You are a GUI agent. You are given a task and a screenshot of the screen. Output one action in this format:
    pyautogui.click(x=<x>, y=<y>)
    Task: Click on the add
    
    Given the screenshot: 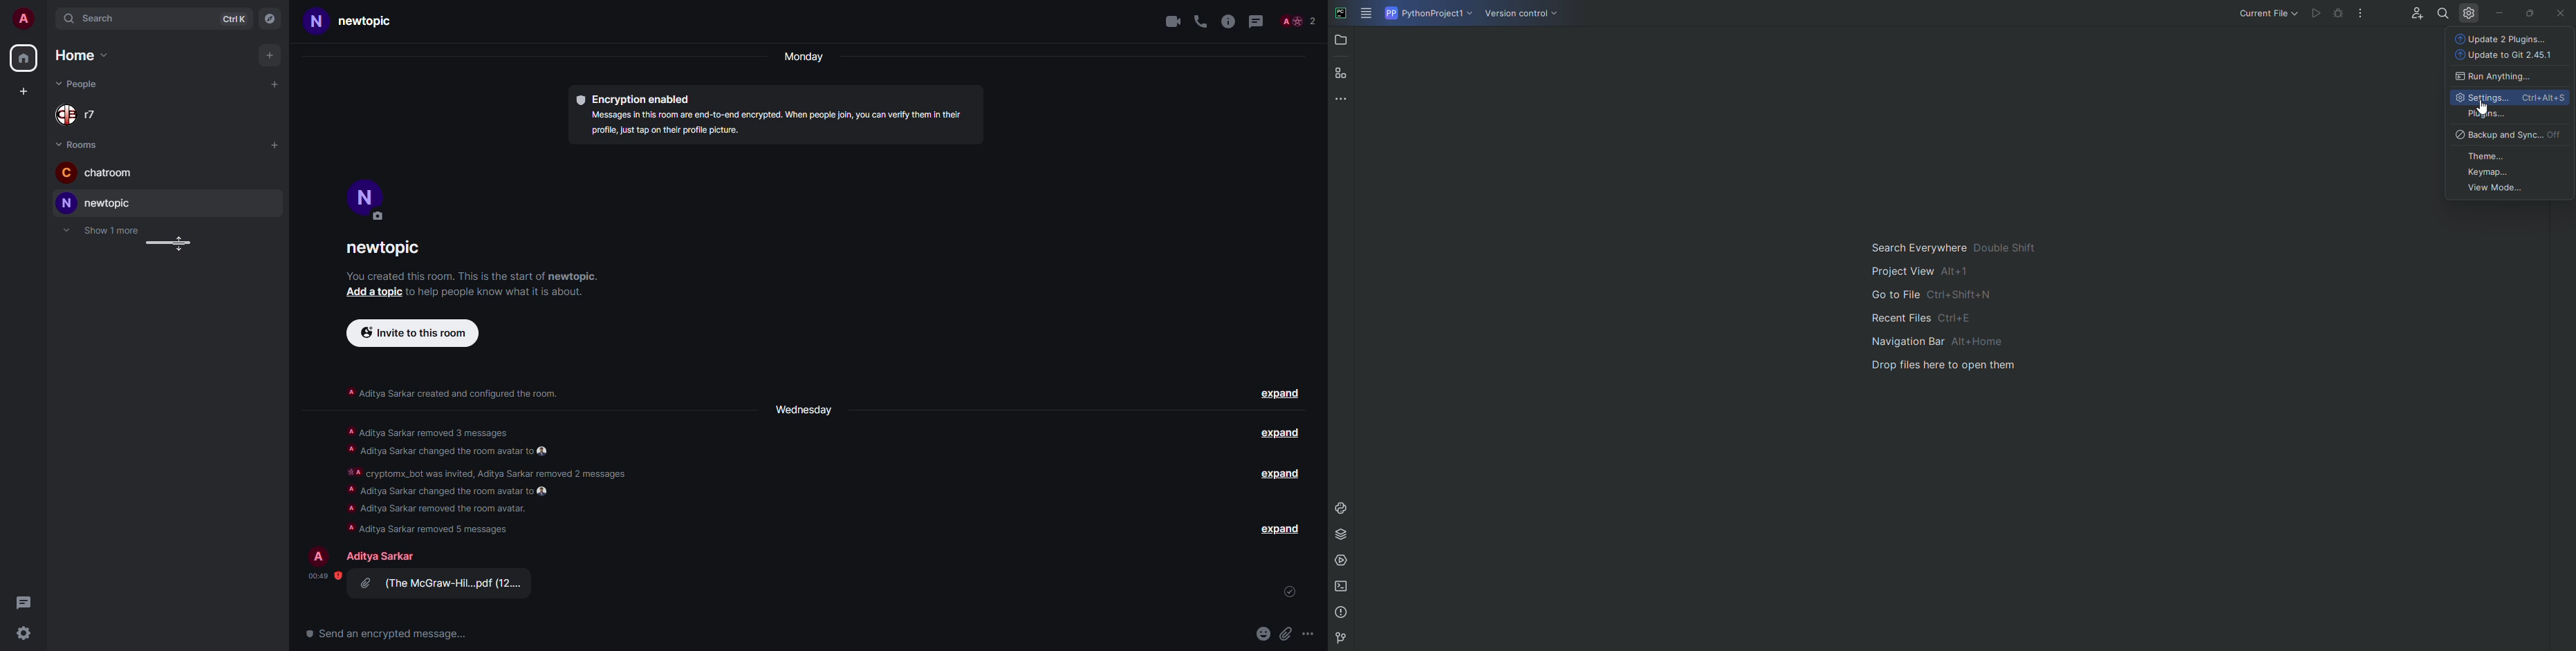 What is the action you would take?
    pyautogui.click(x=270, y=55)
    